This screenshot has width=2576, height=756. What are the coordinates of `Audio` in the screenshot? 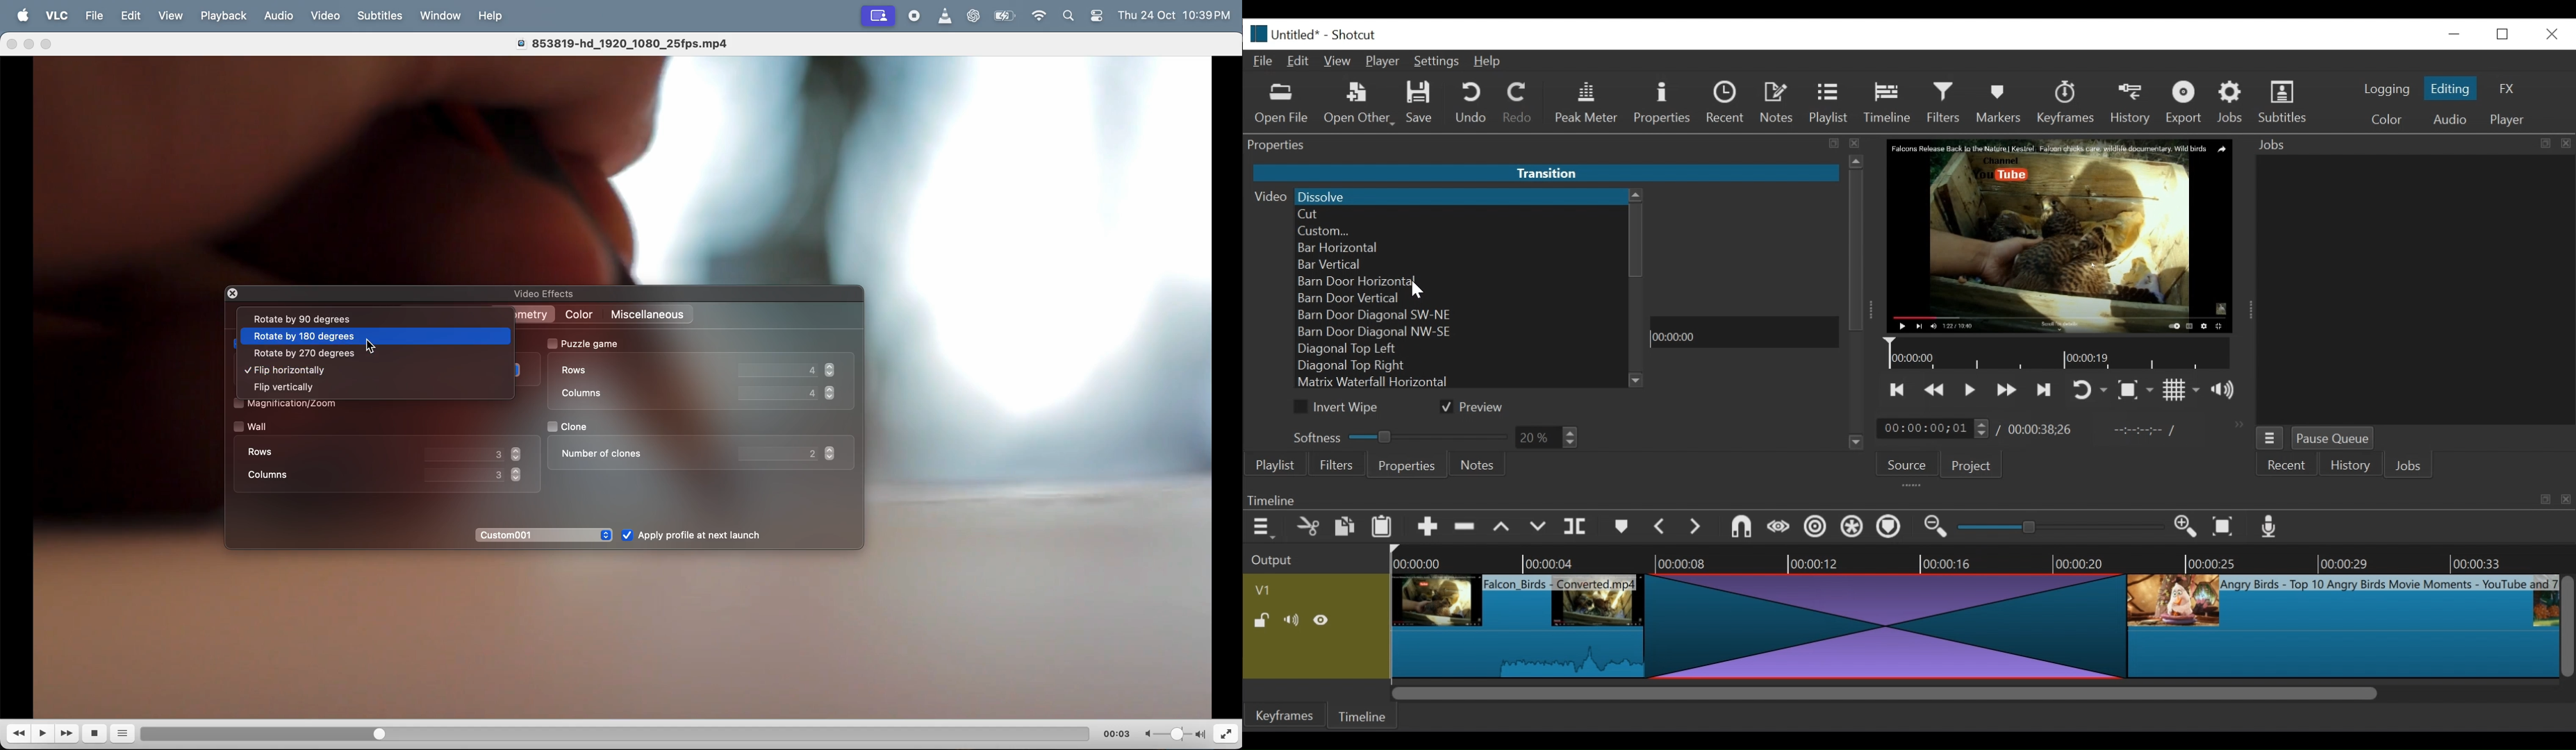 It's located at (280, 17).